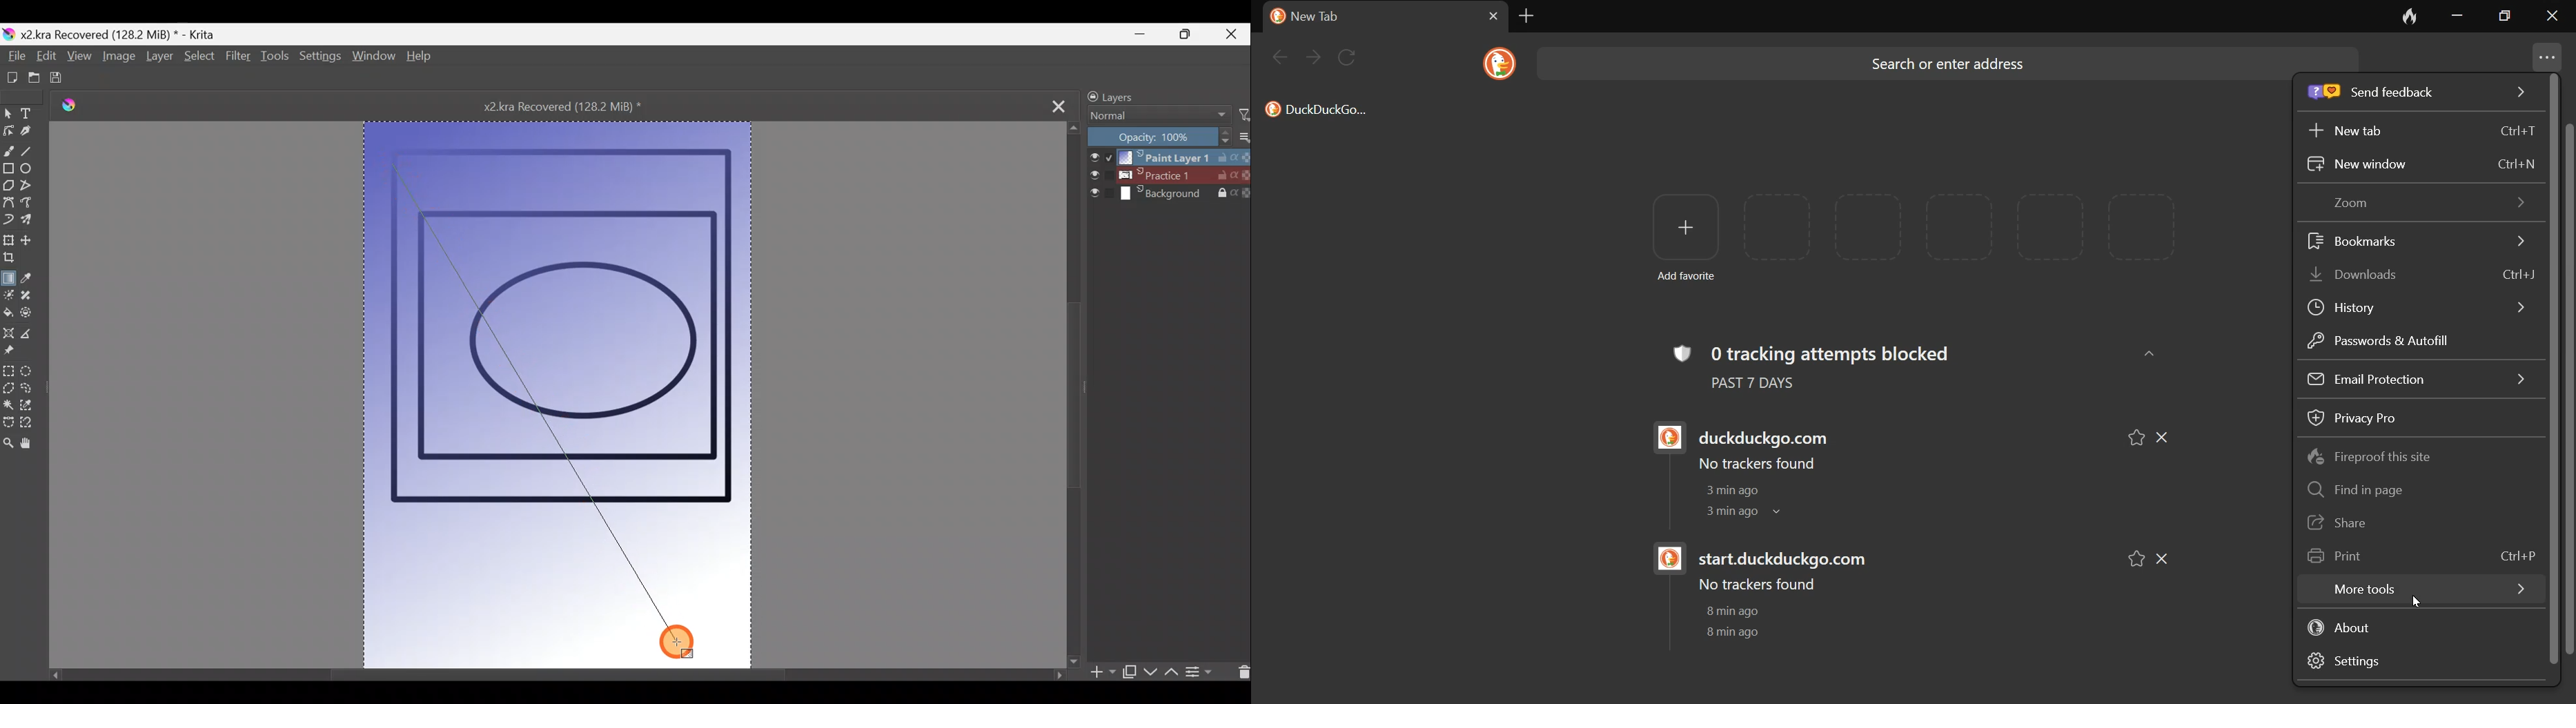 This screenshot has height=728, width=2576. Describe the element at coordinates (29, 408) in the screenshot. I see `Similar colour selection tool` at that location.